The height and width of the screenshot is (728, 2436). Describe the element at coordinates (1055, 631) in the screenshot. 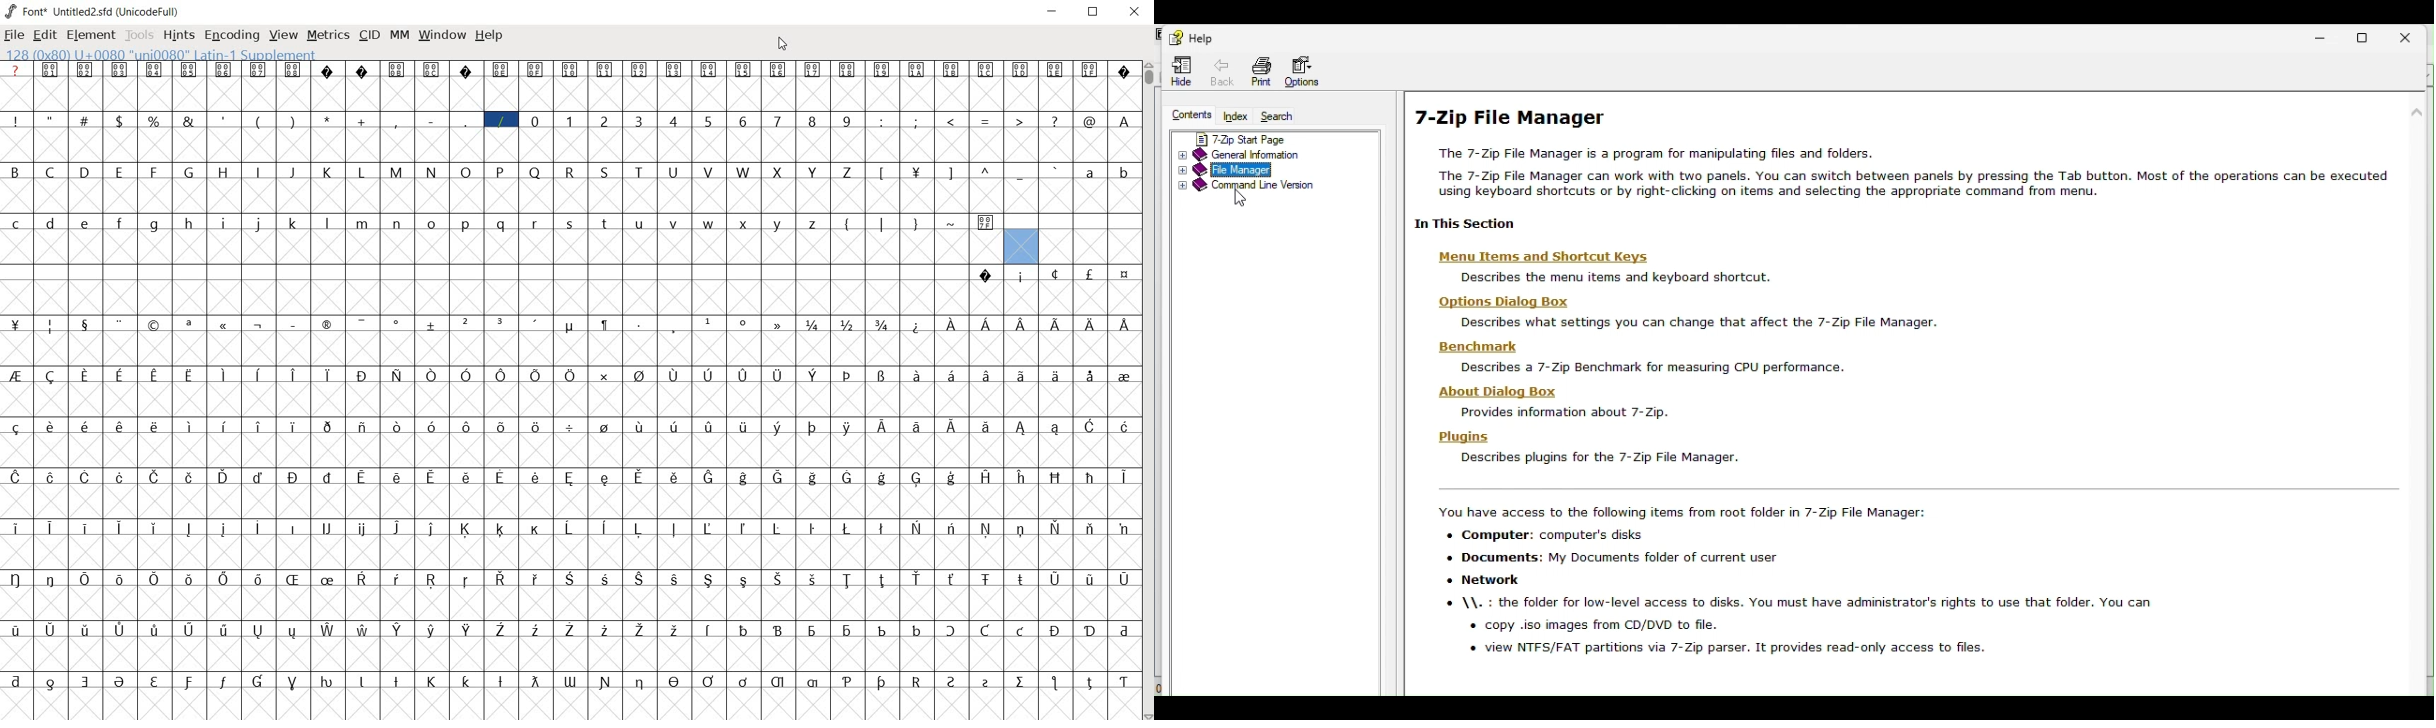

I see `glyph` at that location.